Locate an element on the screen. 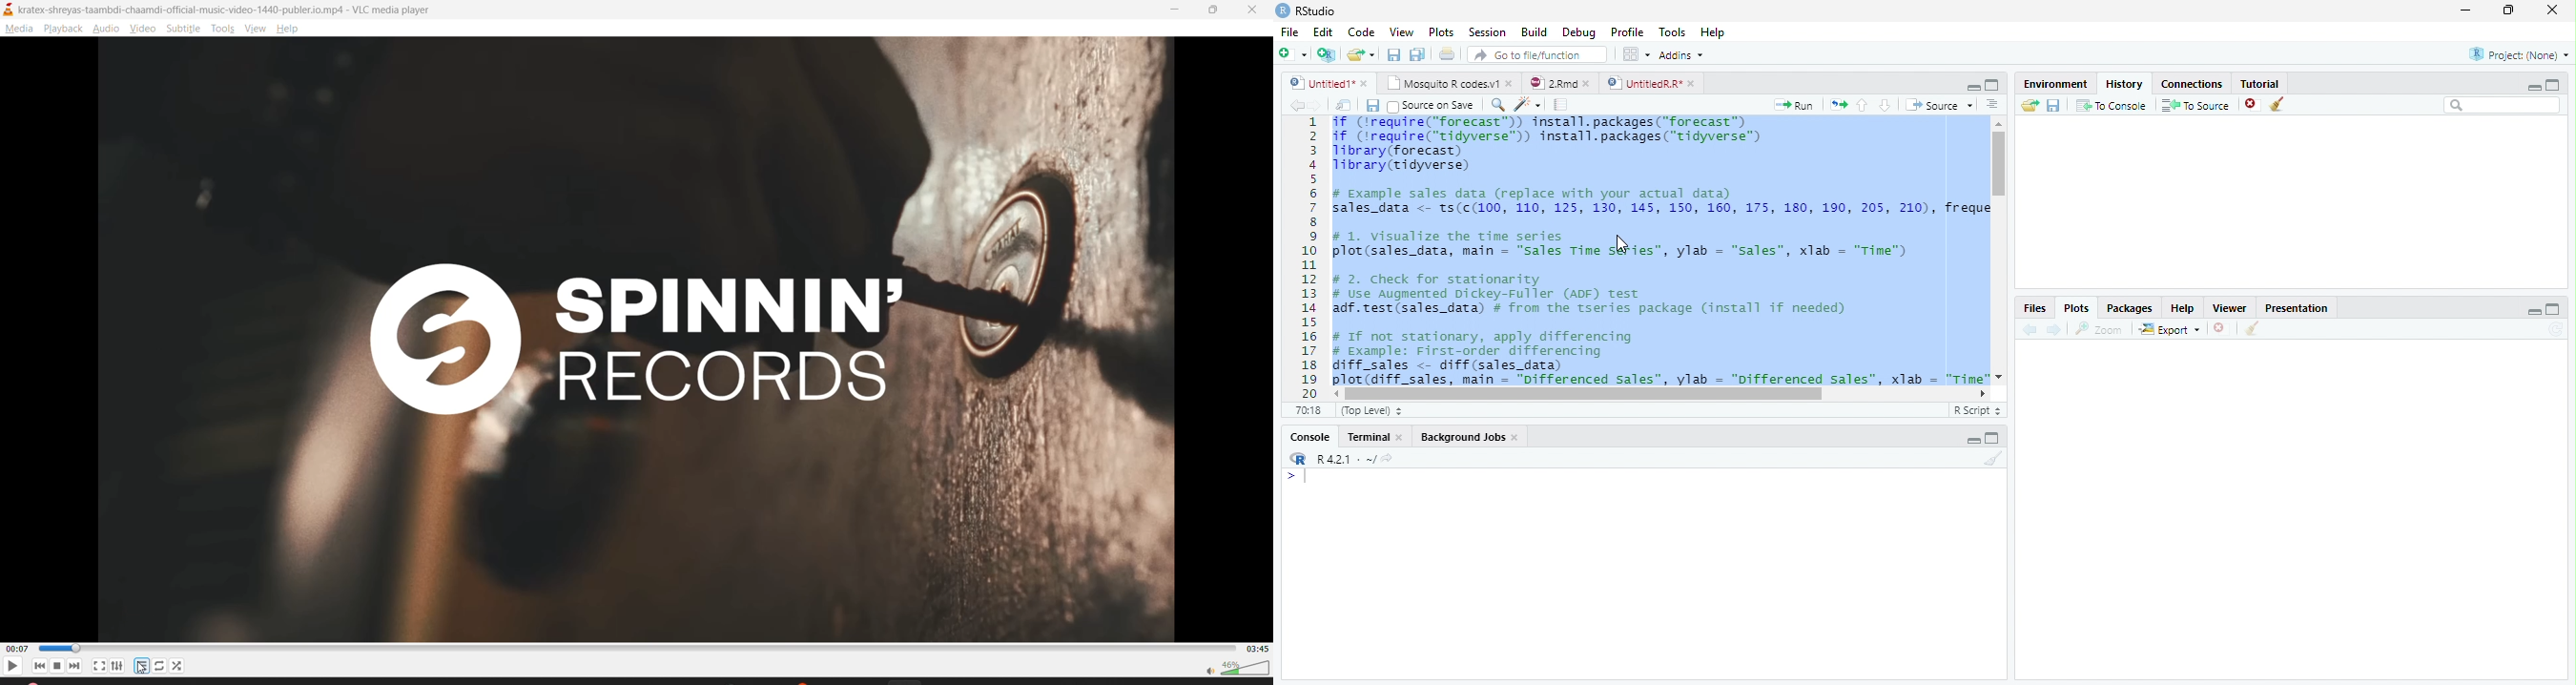  Maximize is located at coordinates (2557, 84).